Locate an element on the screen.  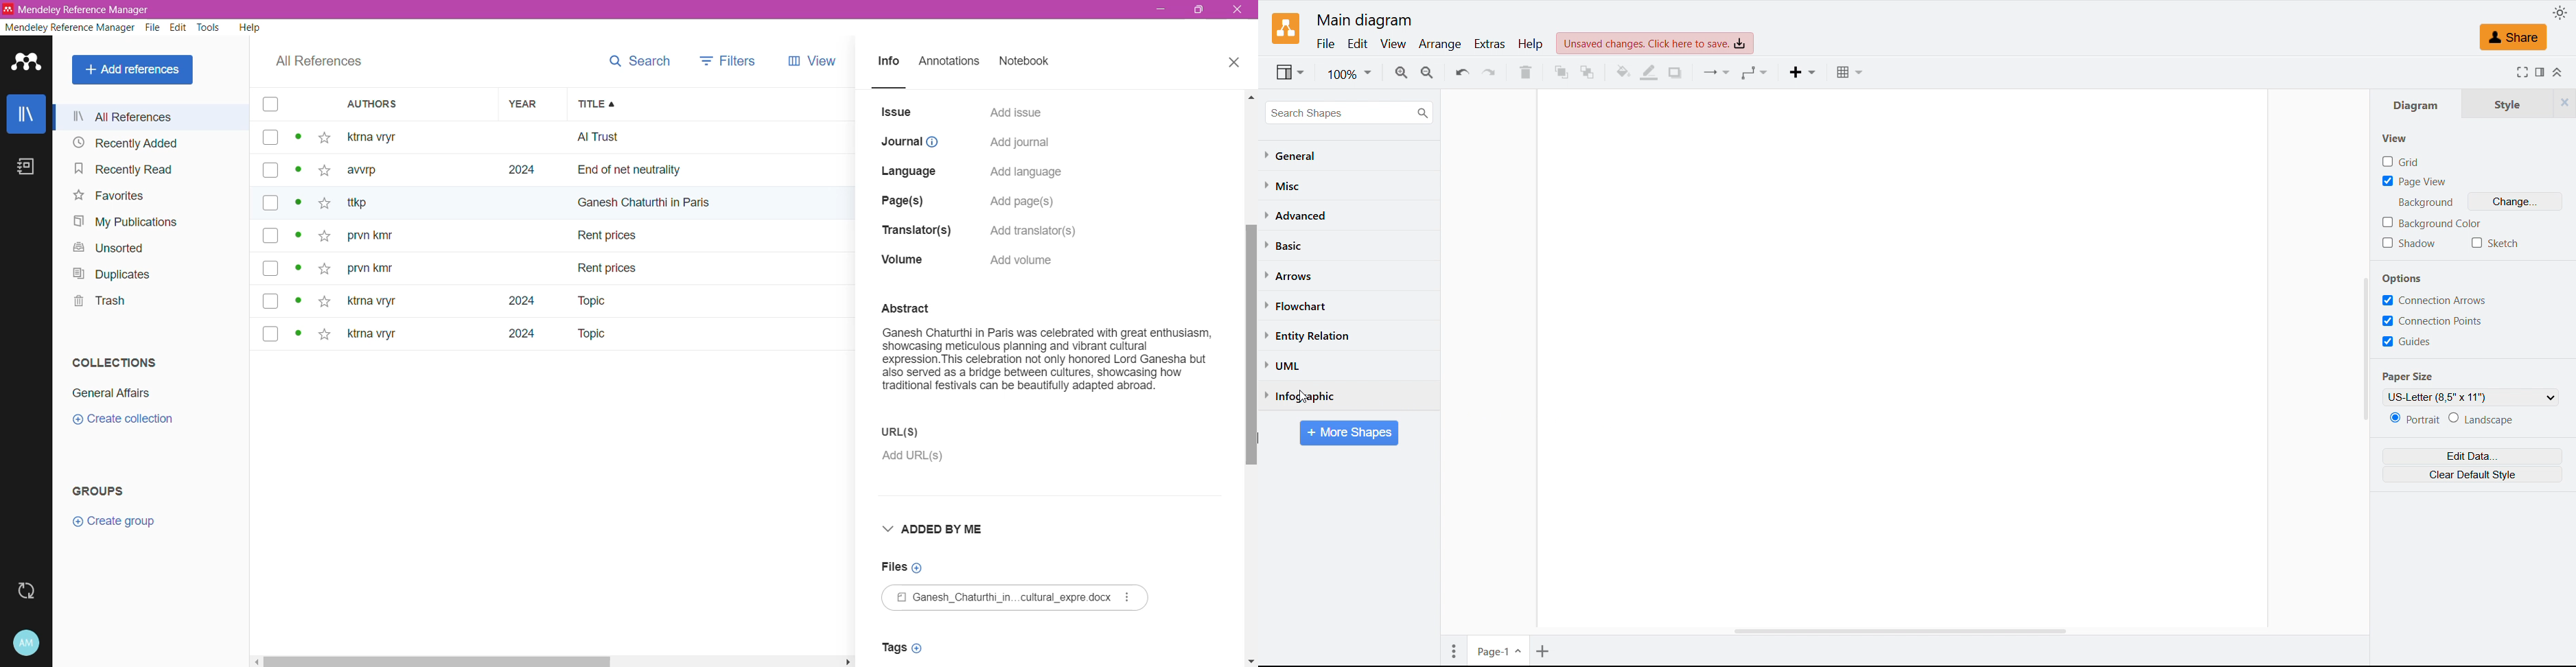
Title bar color change on click is located at coordinates (629, 10).